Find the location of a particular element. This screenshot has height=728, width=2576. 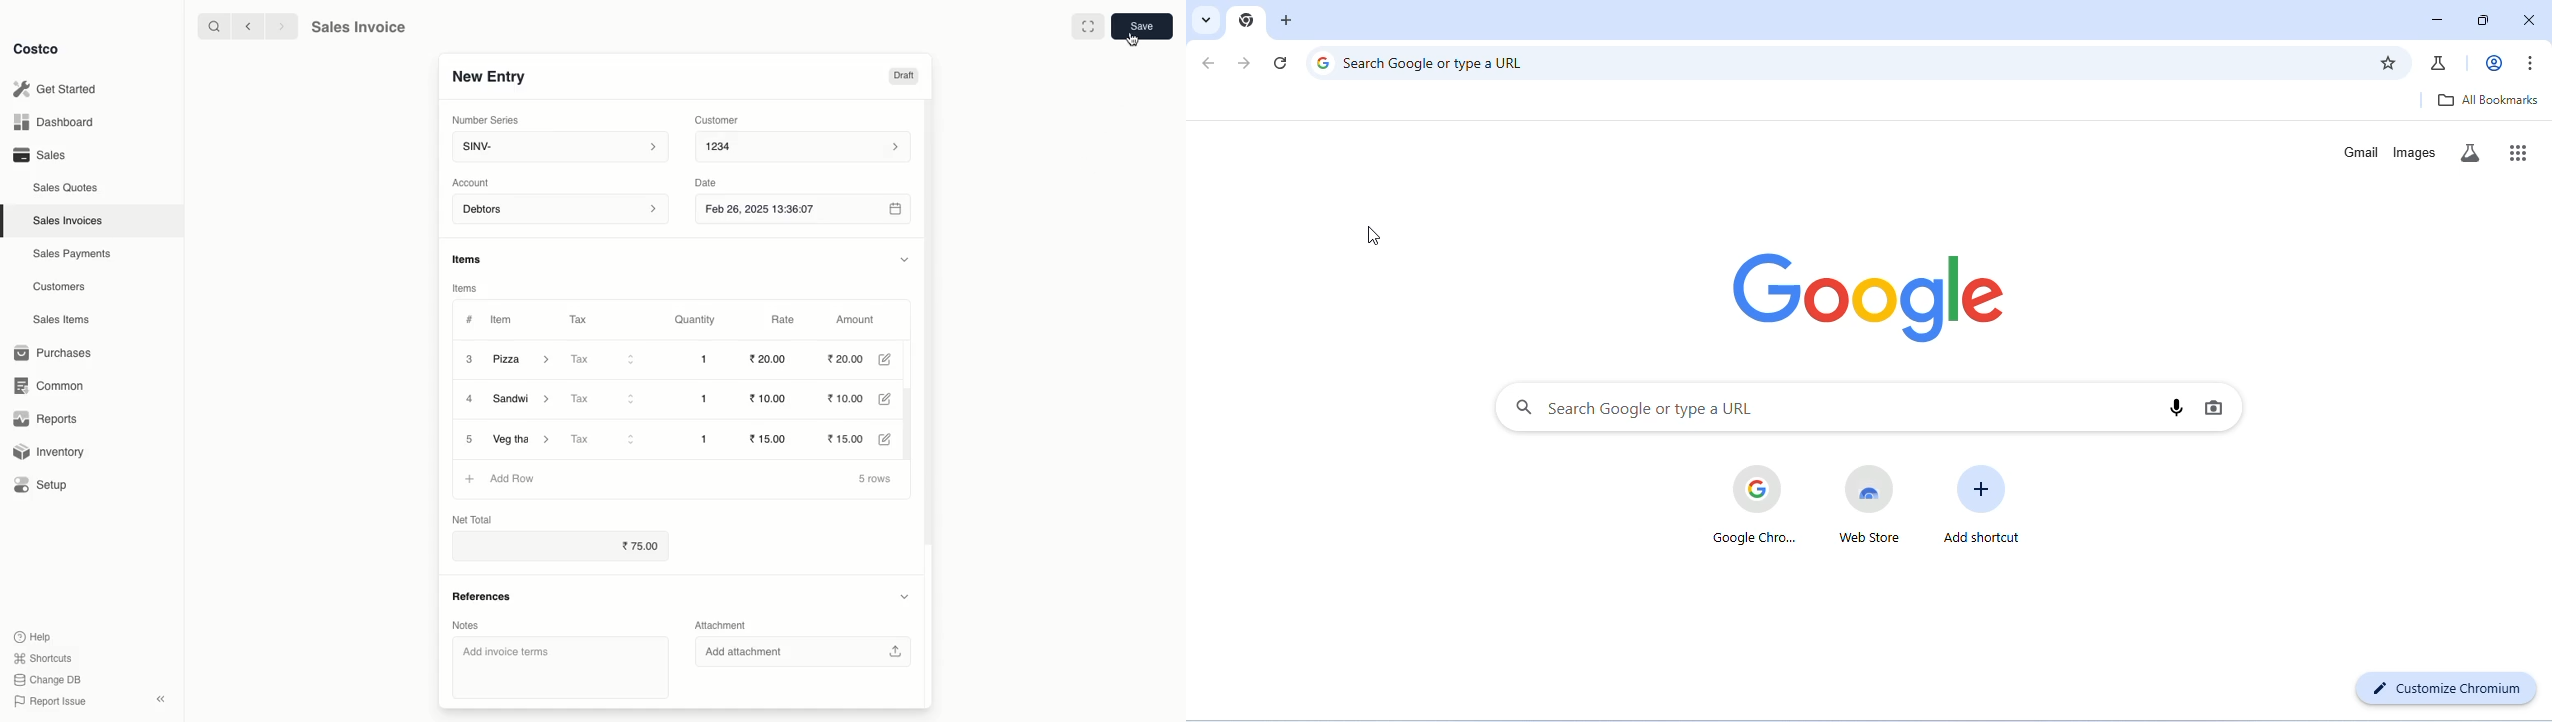

3 is located at coordinates (468, 359).